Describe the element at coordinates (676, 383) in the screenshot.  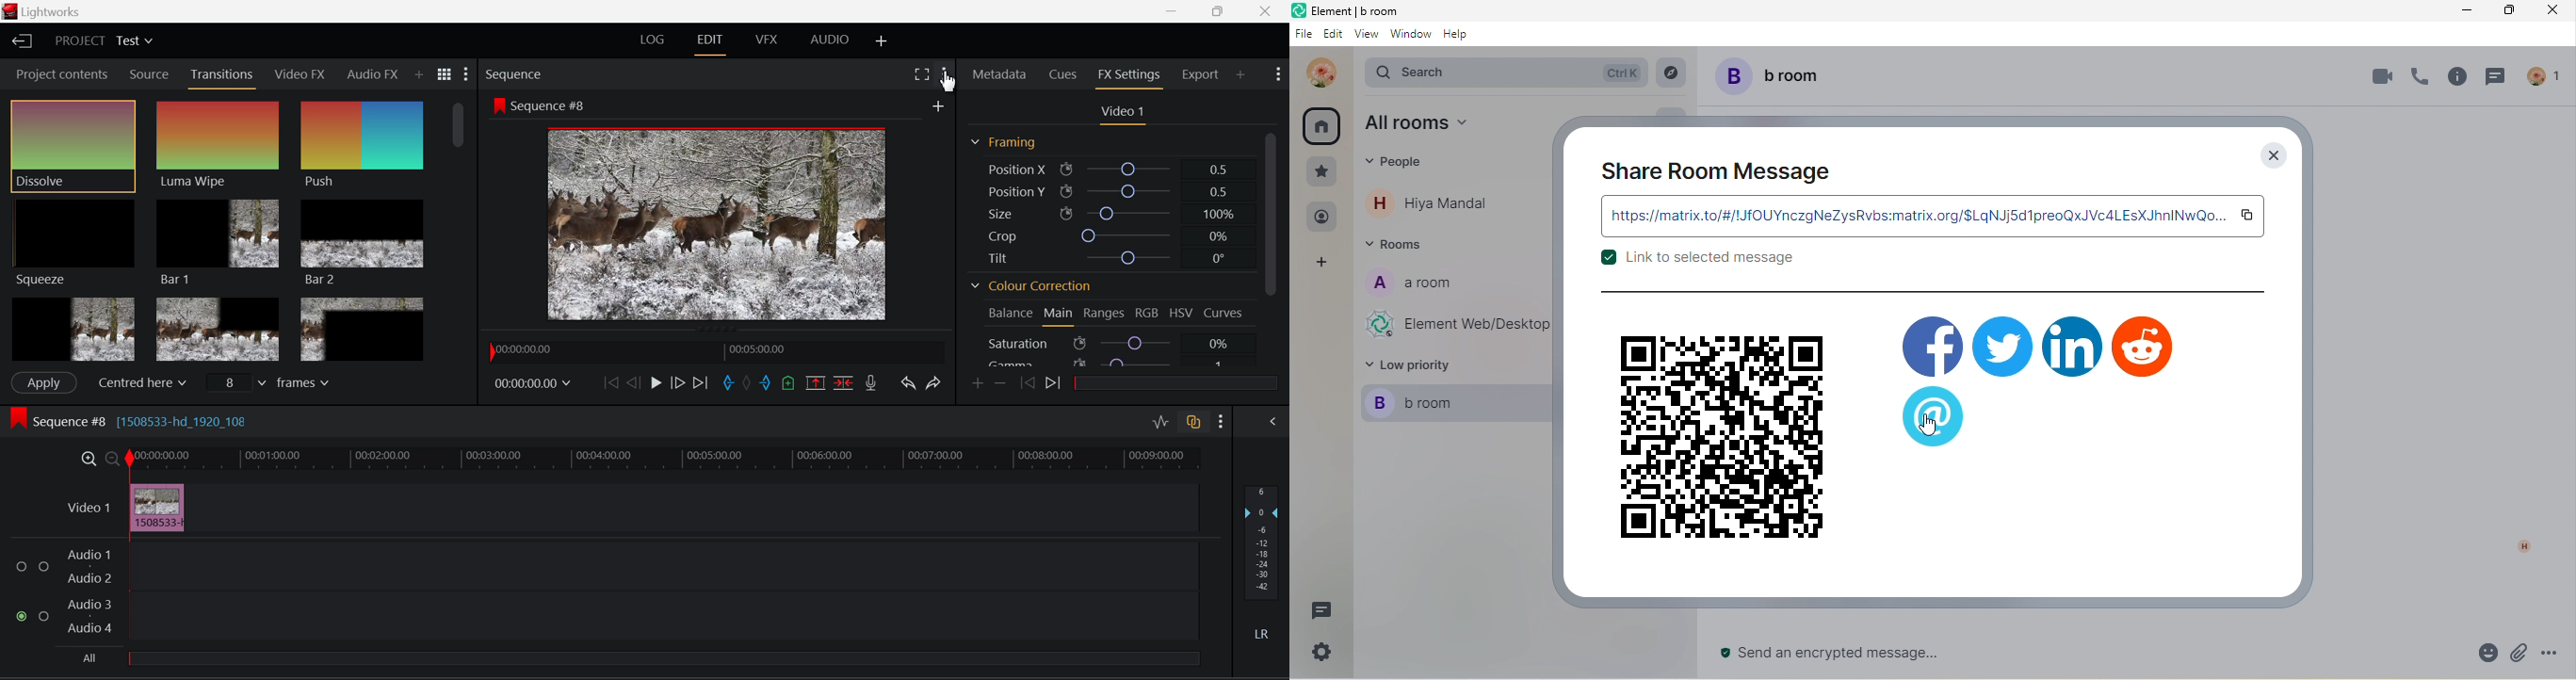
I see `Go Forward` at that location.